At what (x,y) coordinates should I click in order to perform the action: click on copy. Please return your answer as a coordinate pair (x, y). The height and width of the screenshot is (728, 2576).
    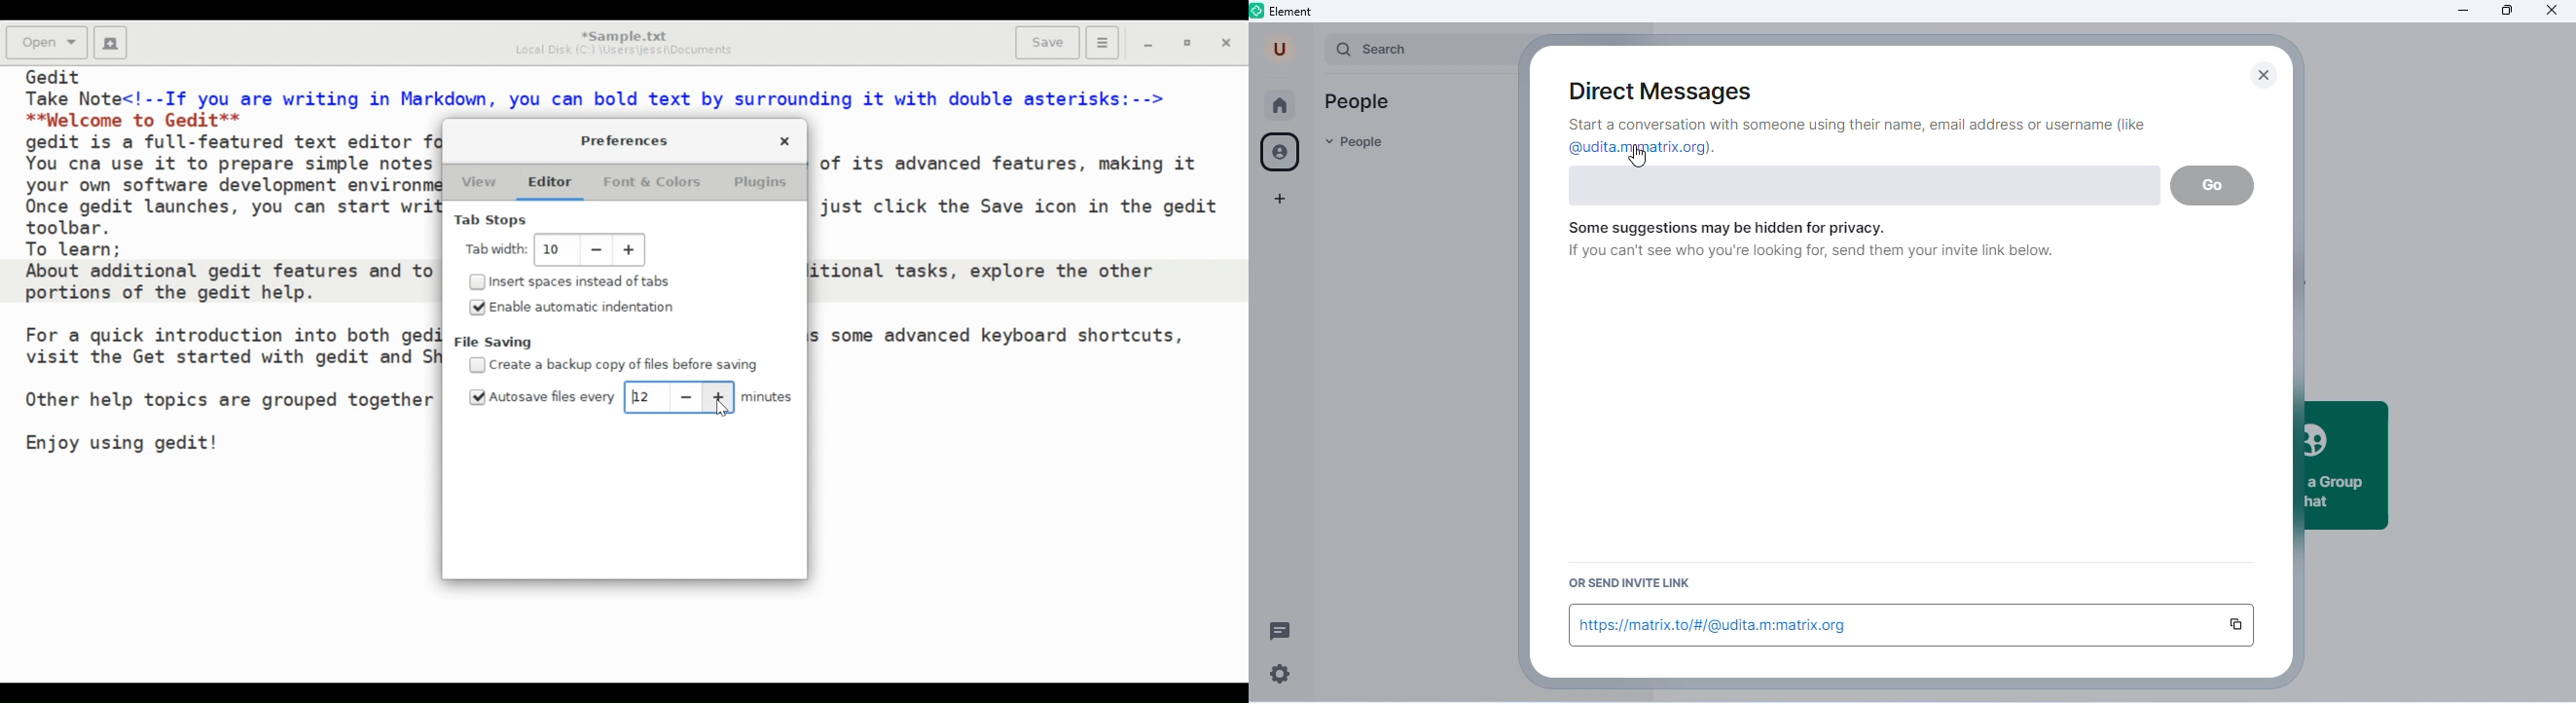
    Looking at the image, I should click on (2235, 625).